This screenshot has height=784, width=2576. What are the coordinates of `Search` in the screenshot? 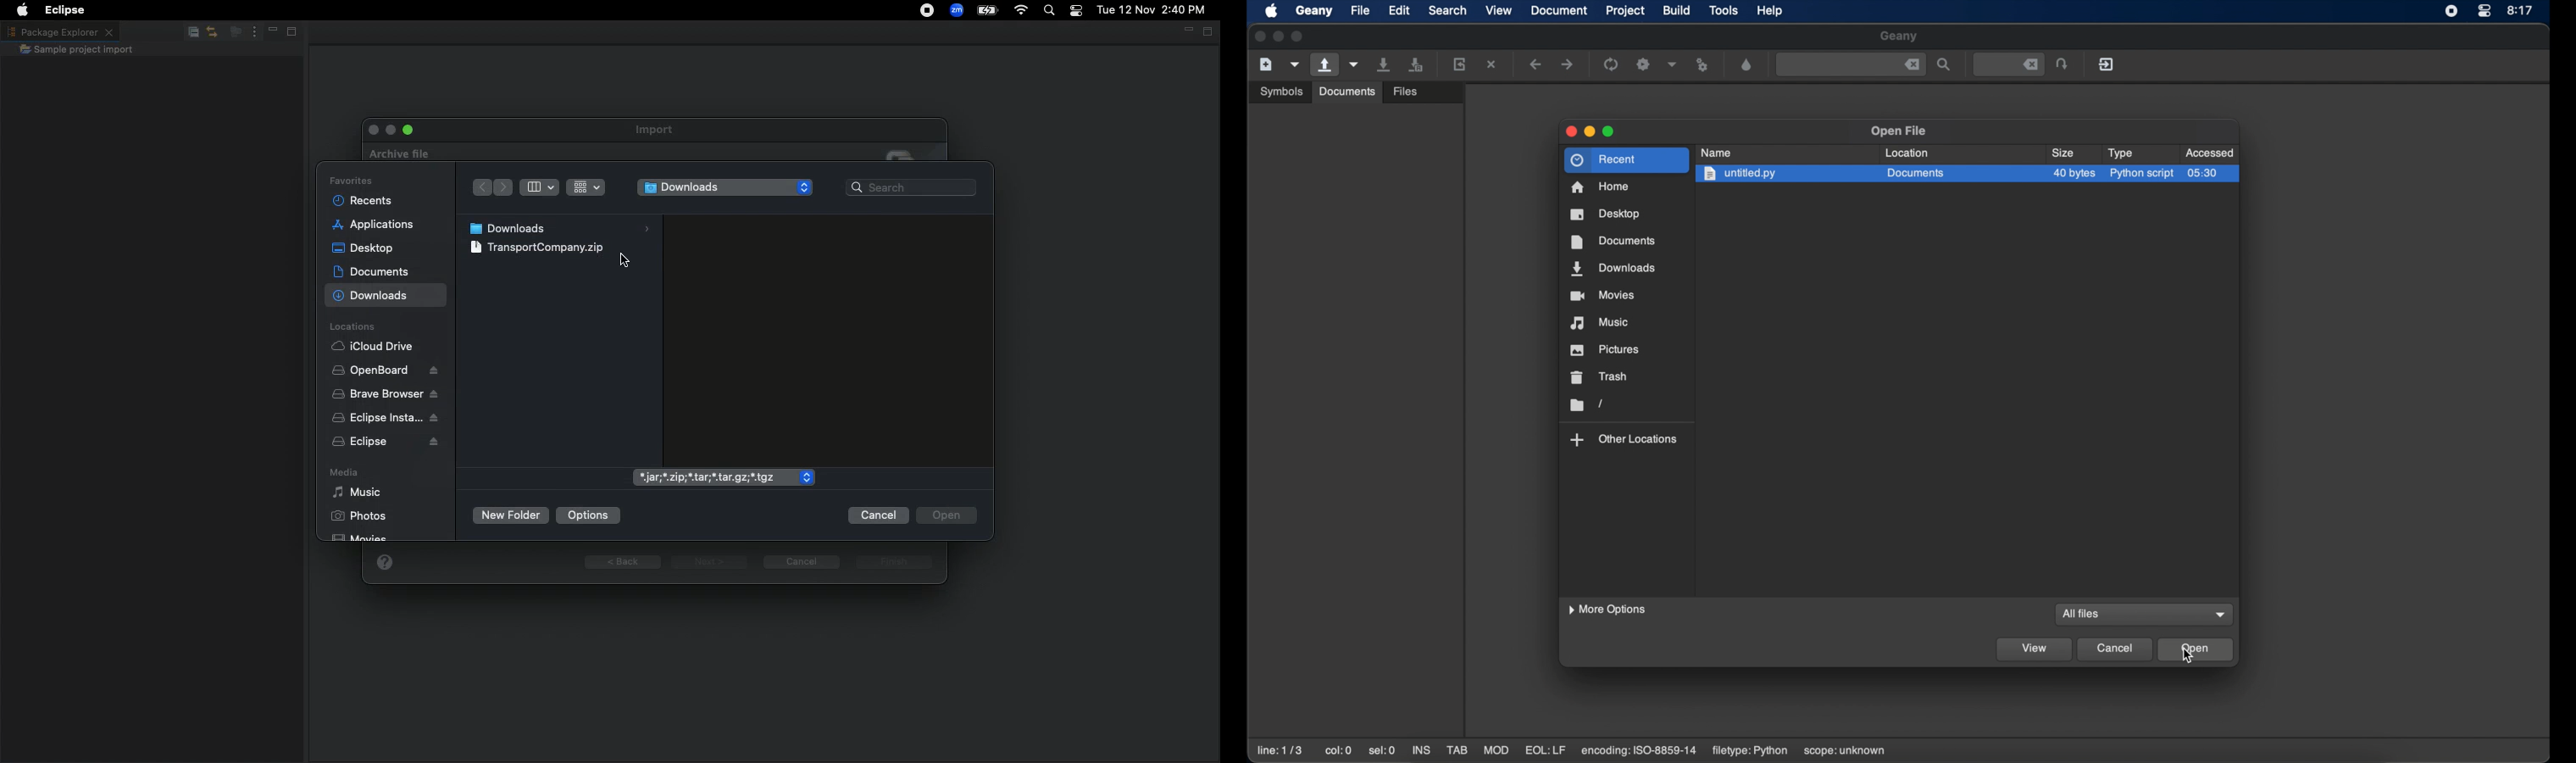 It's located at (912, 188).